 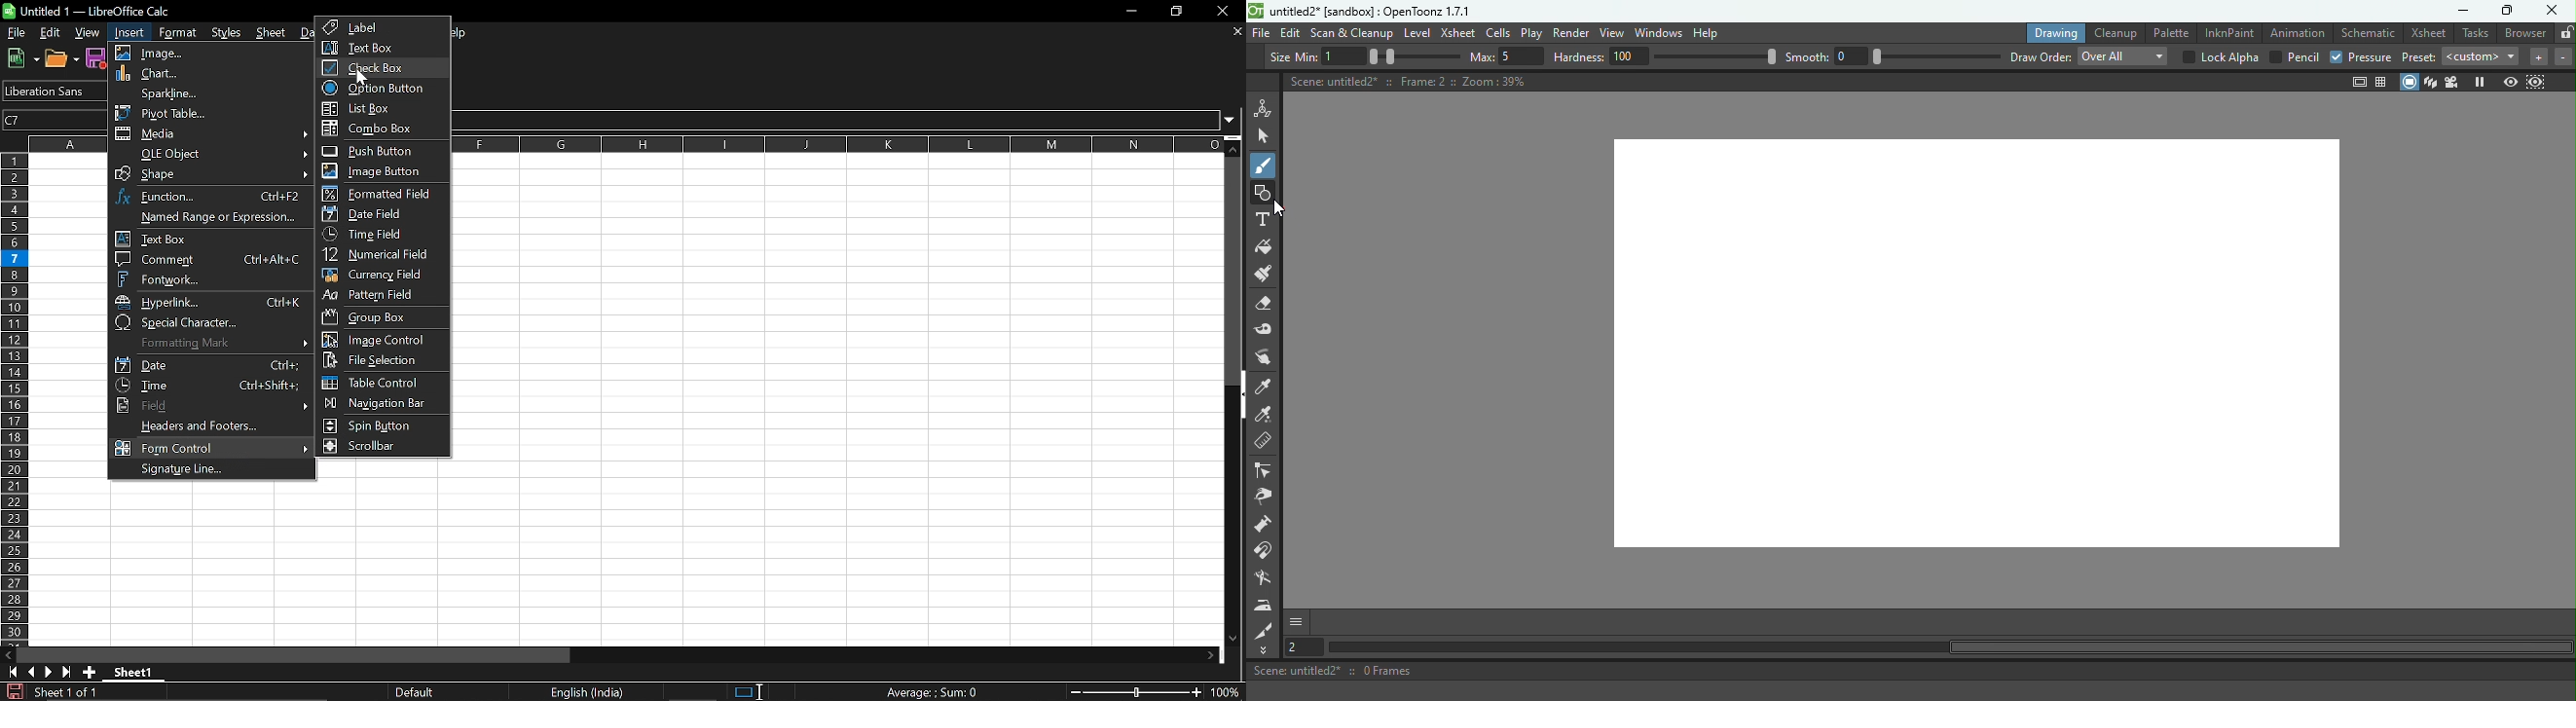 I want to click on Input line, so click(x=838, y=120).